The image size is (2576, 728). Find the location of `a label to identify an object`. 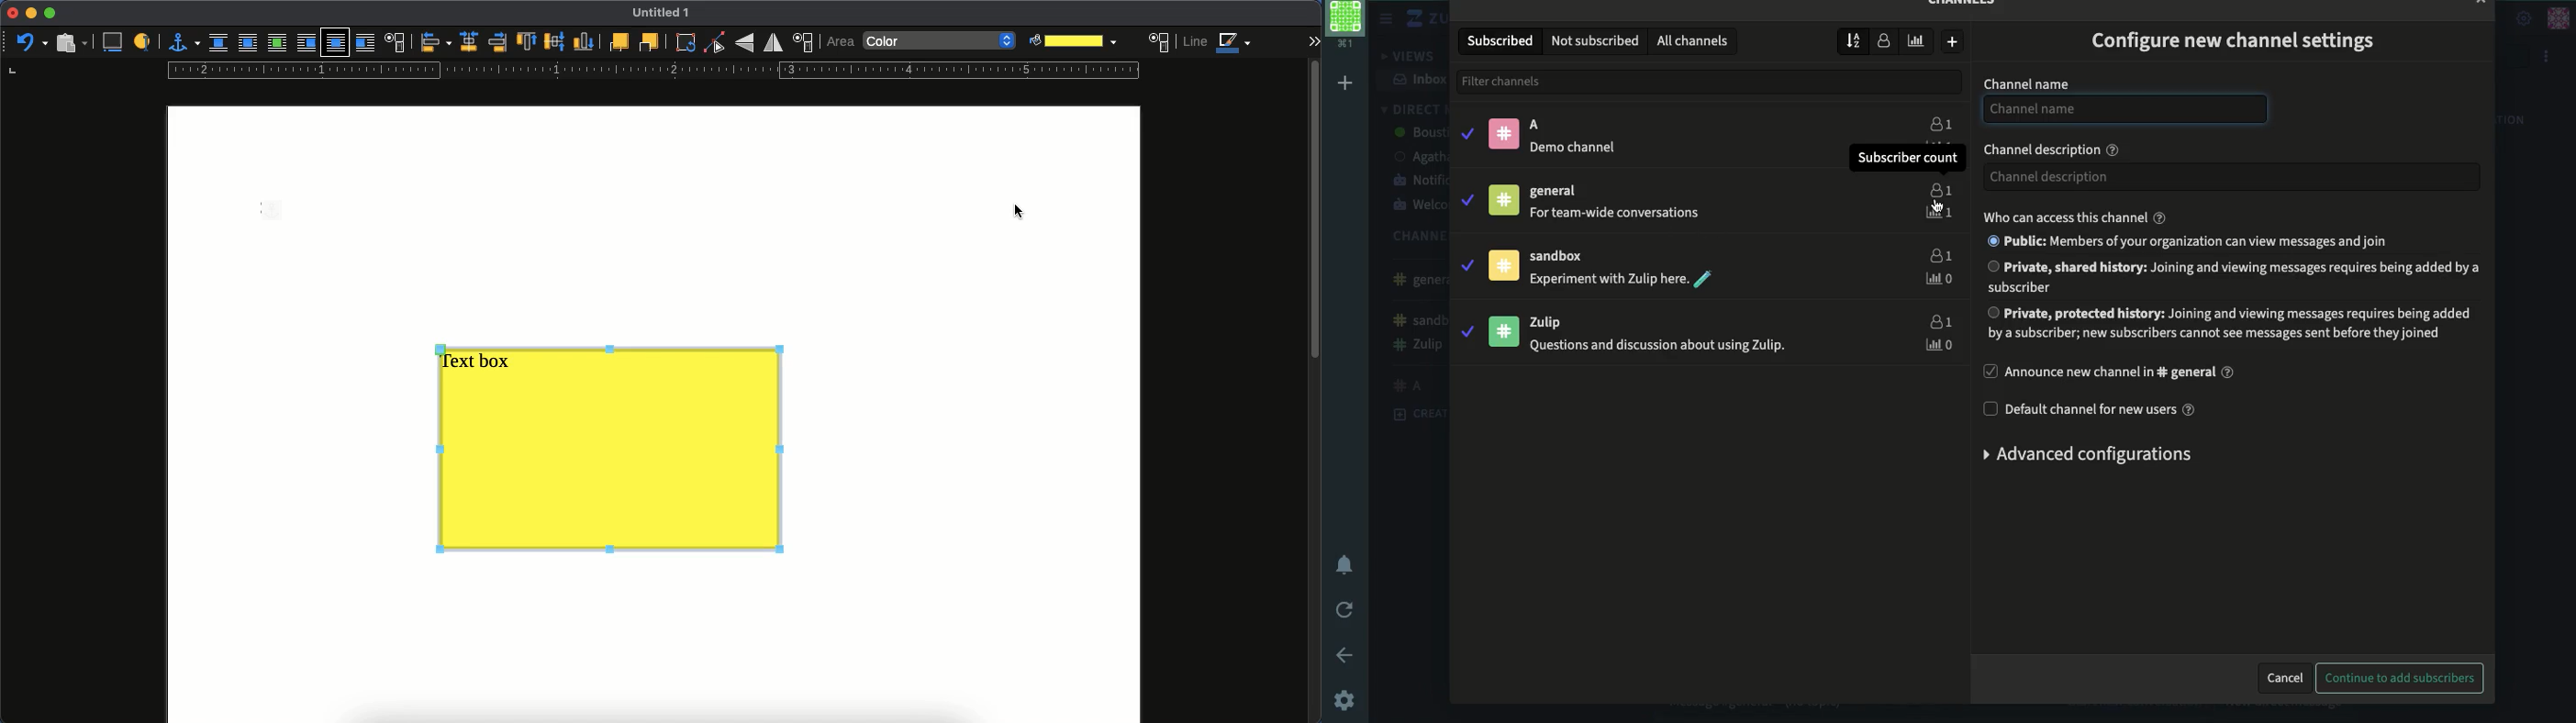

a label to identify an object is located at coordinates (143, 42).